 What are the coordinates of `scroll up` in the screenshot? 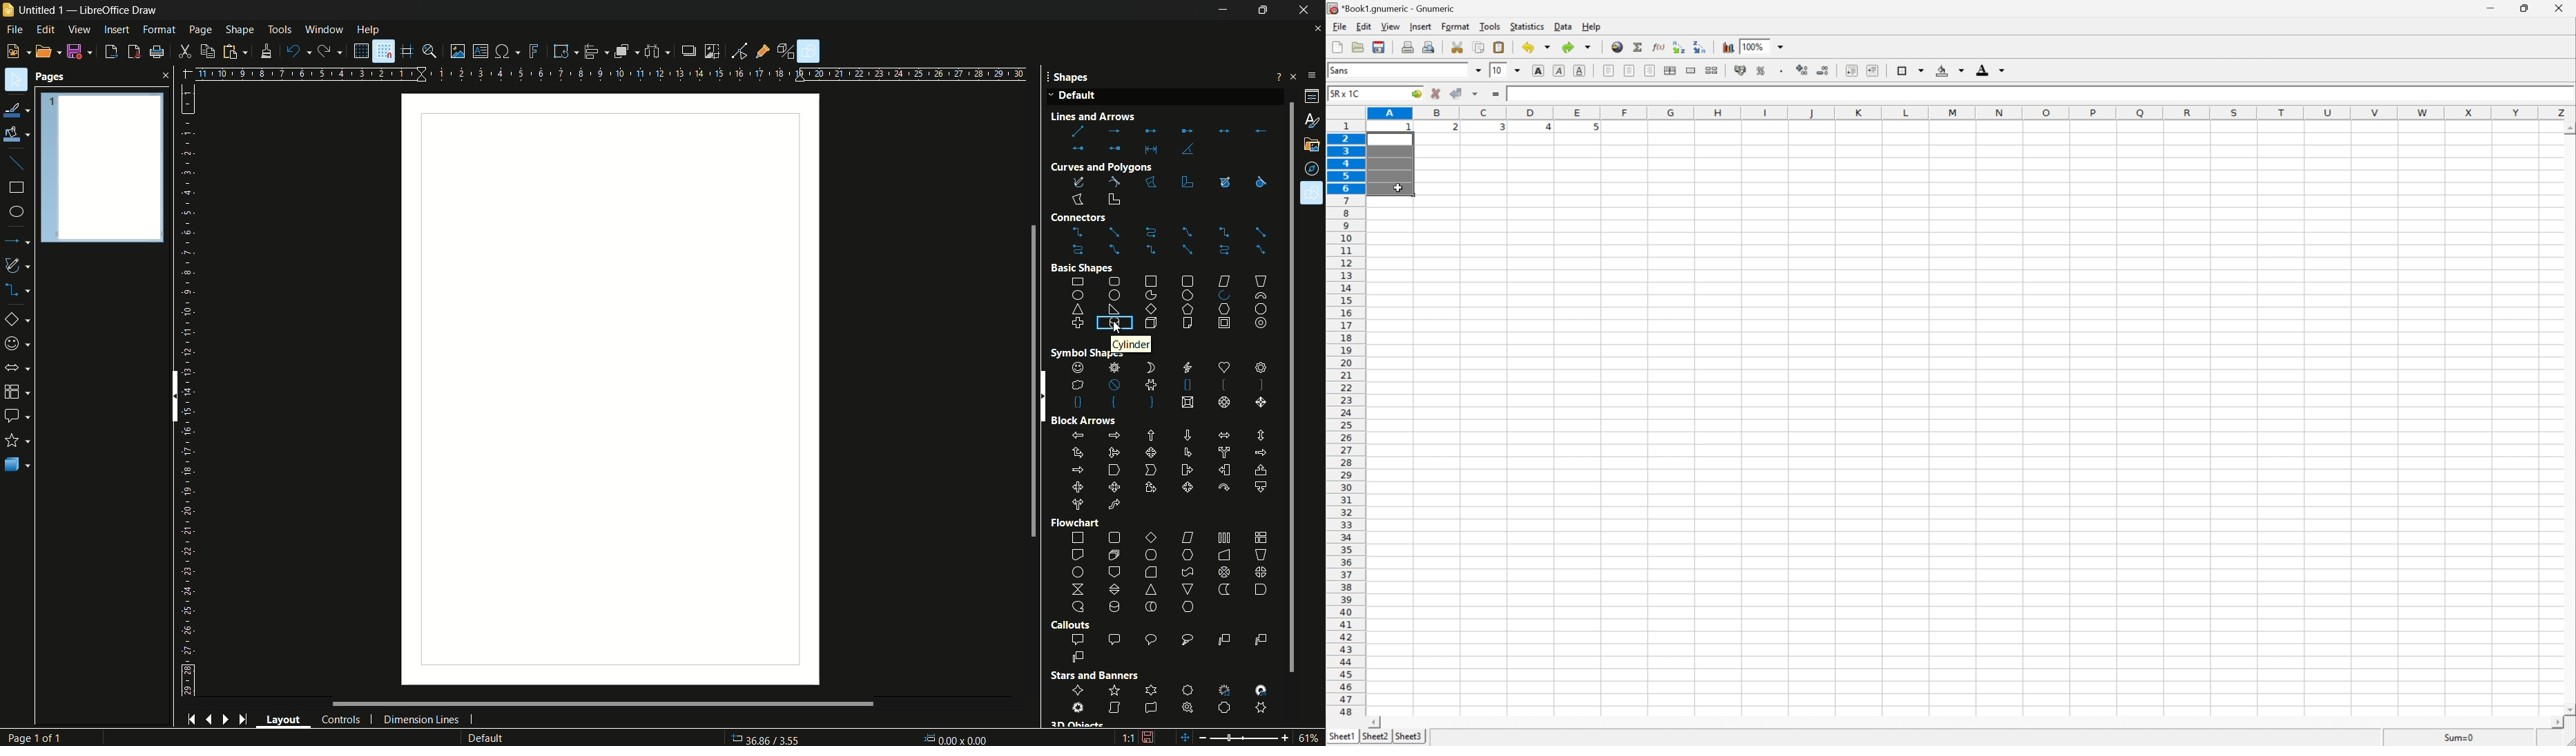 It's located at (2569, 130).